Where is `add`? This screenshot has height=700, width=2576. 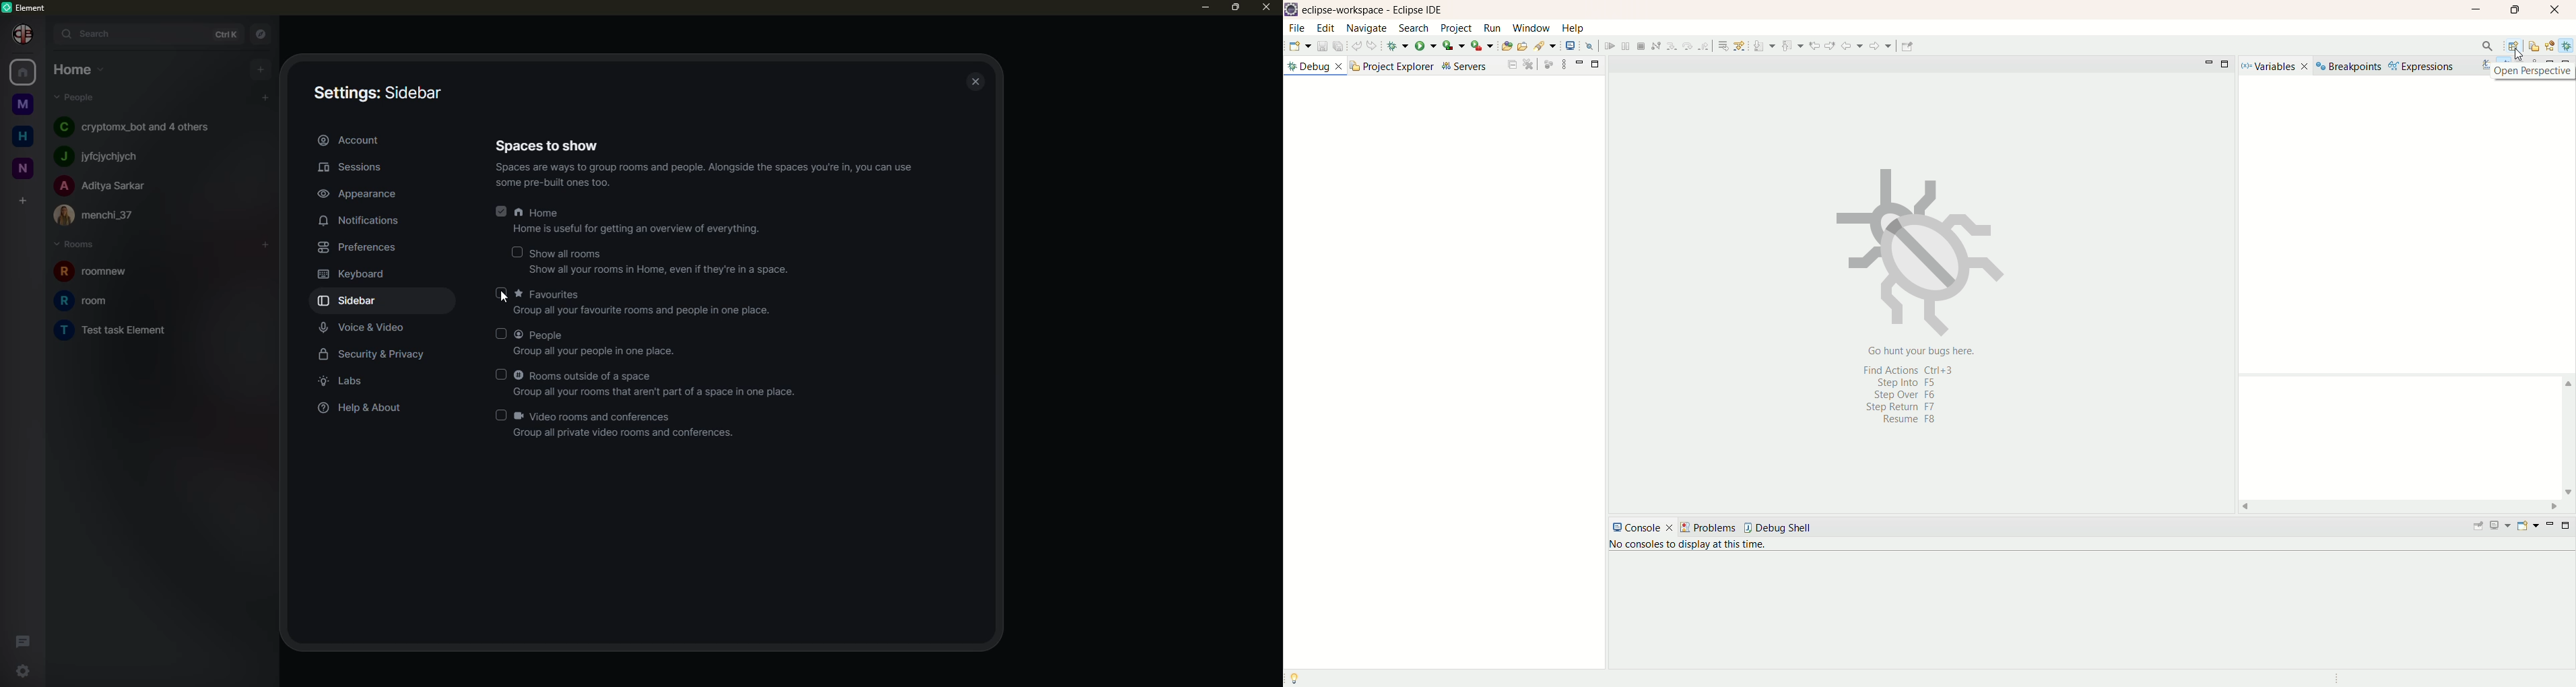 add is located at coordinates (263, 96).